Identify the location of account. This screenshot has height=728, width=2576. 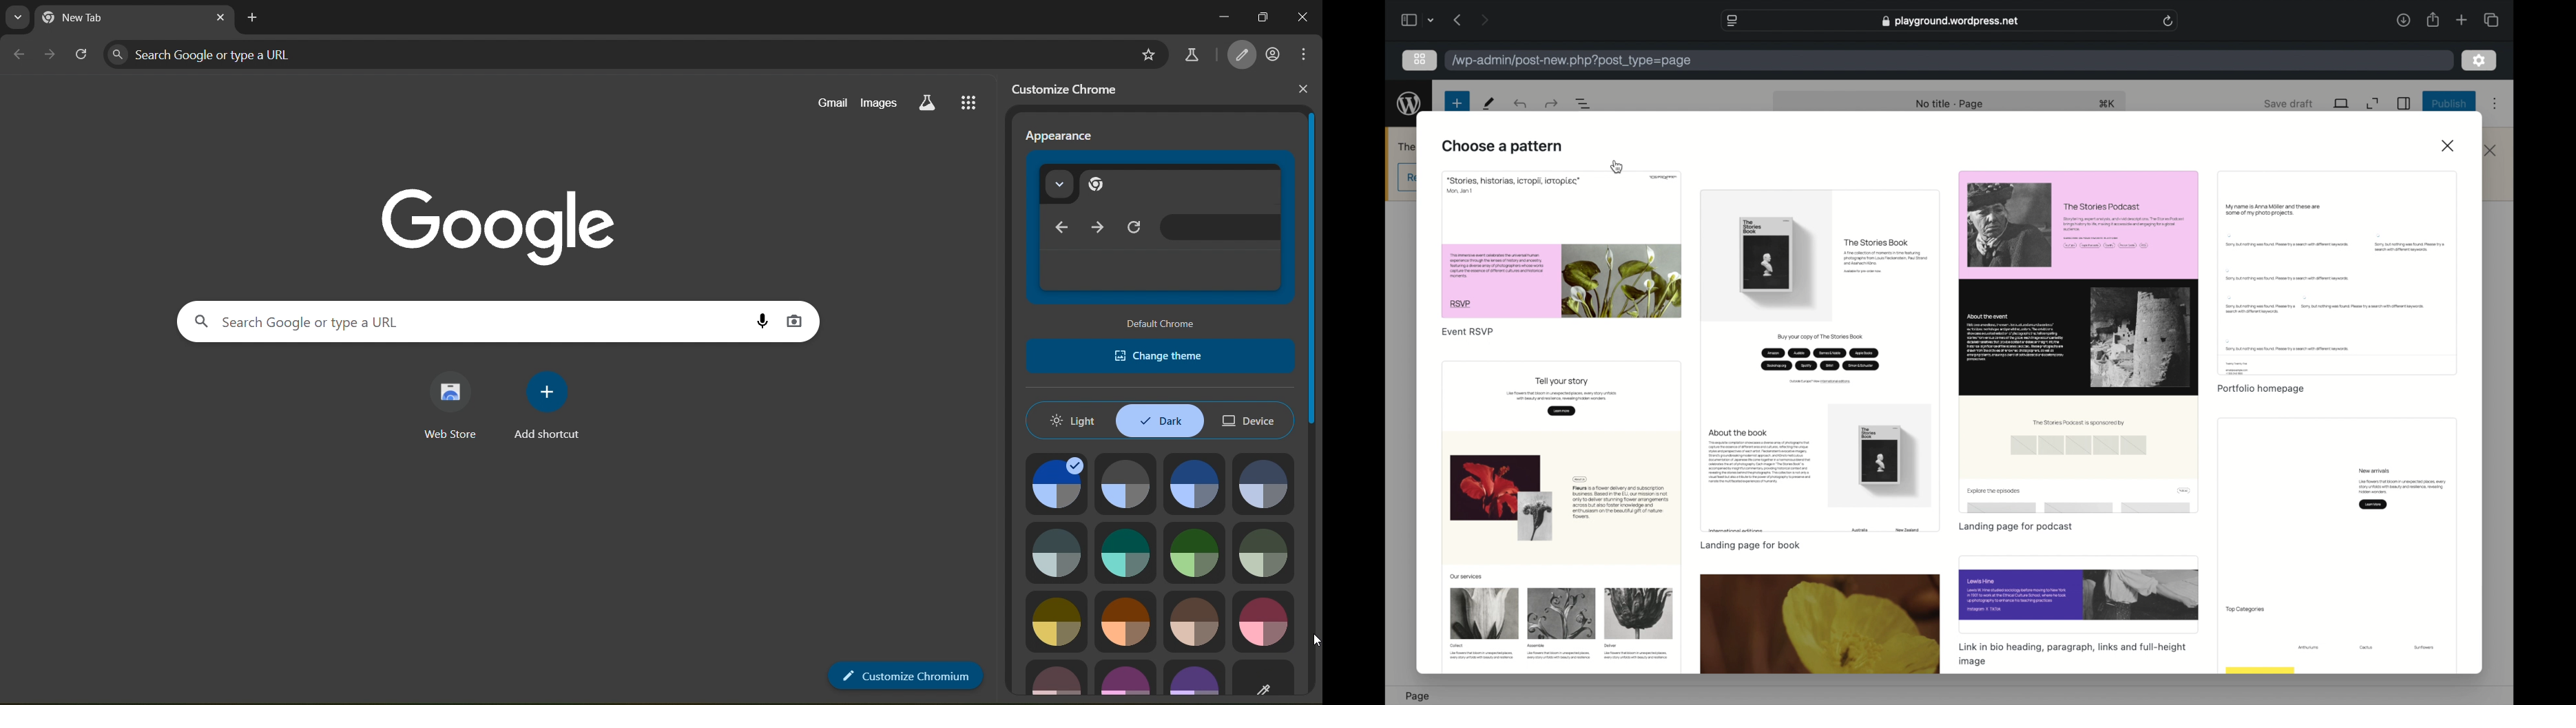
(1273, 55).